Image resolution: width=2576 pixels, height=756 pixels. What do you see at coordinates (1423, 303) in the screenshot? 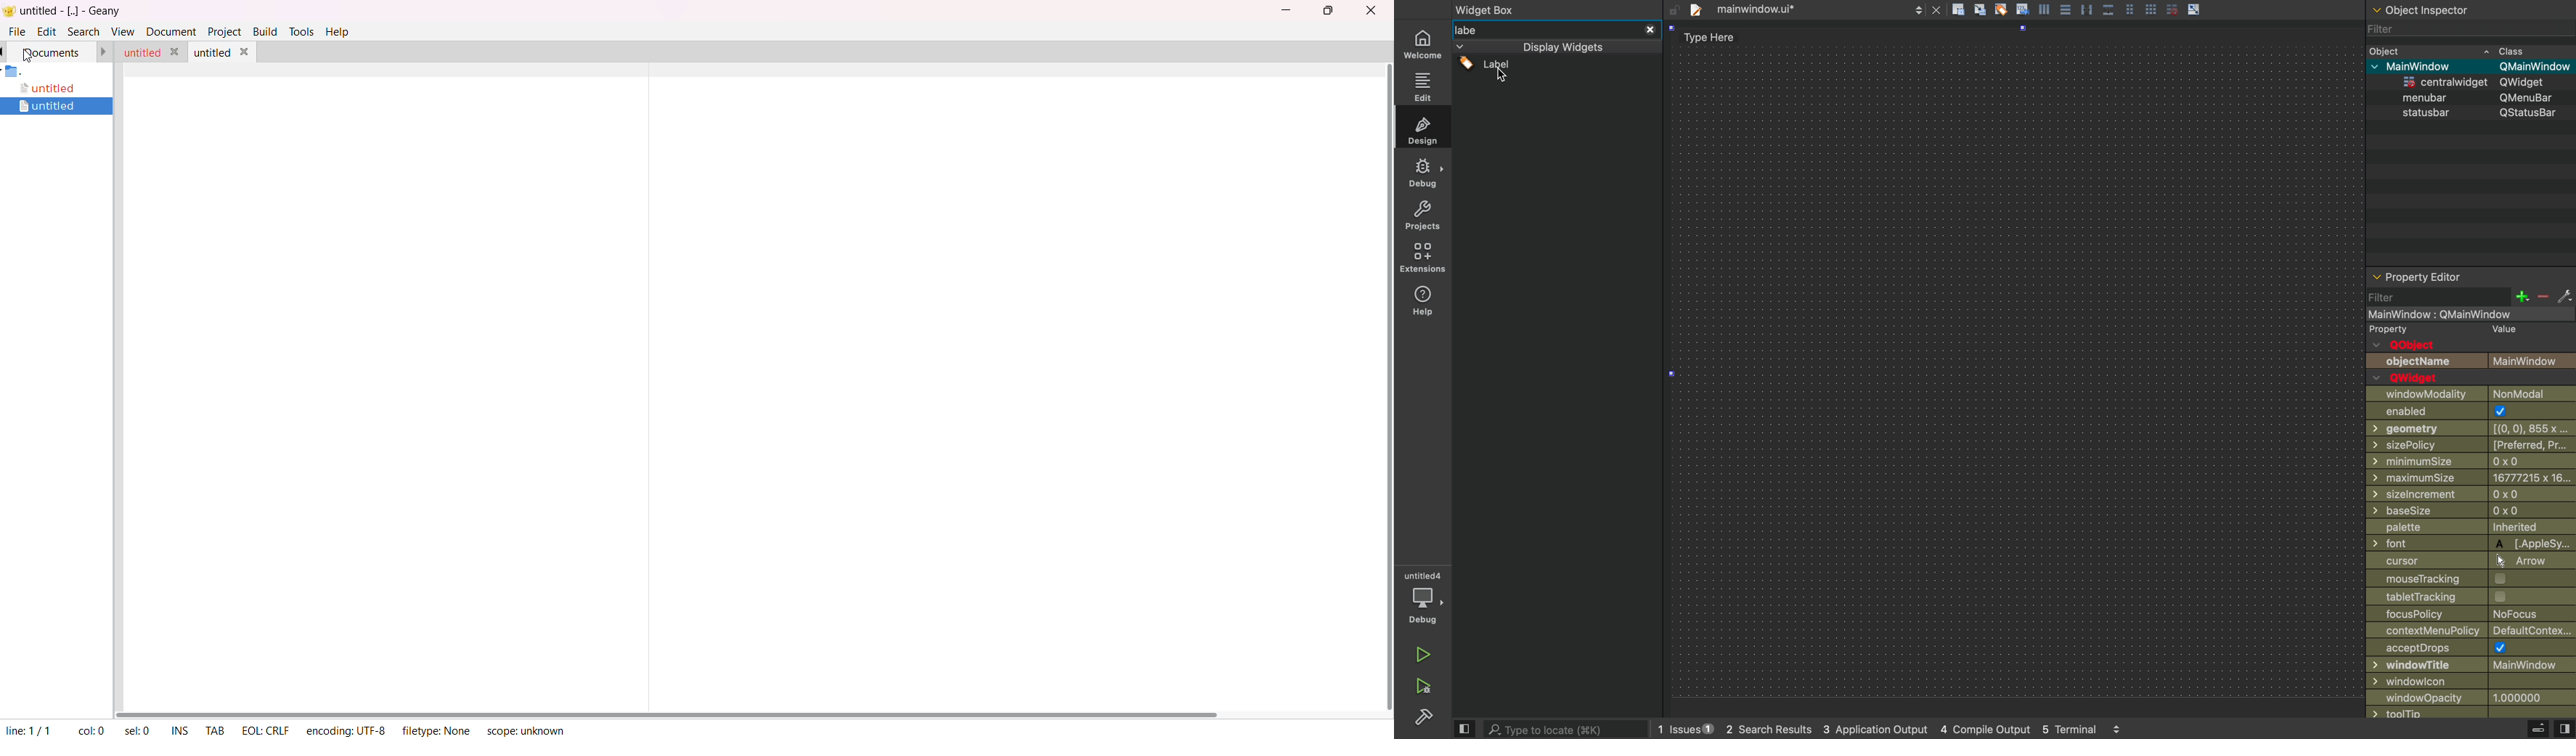
I see `help` at bounding box center [1423, 303].